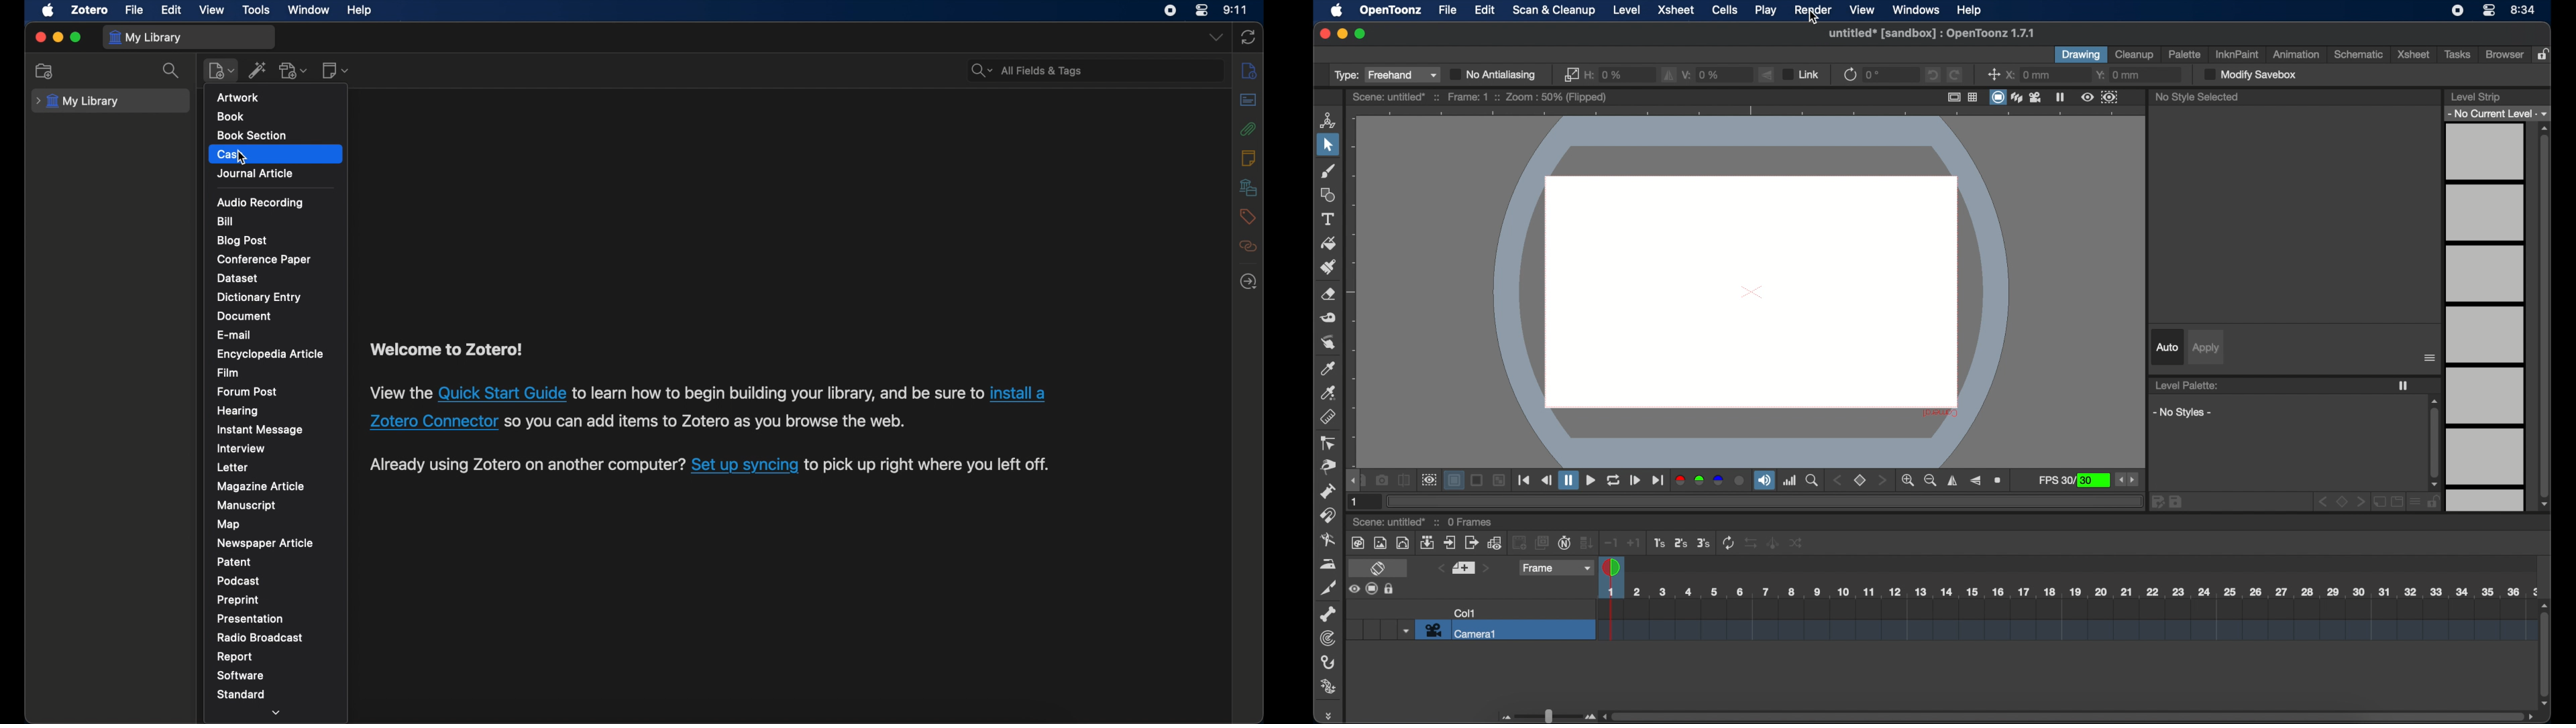 The image size is (2576, 728). What do you see at coordinates (1931, 33) in the screenshot?
I see `file name` at bounding box center [1931, 33].